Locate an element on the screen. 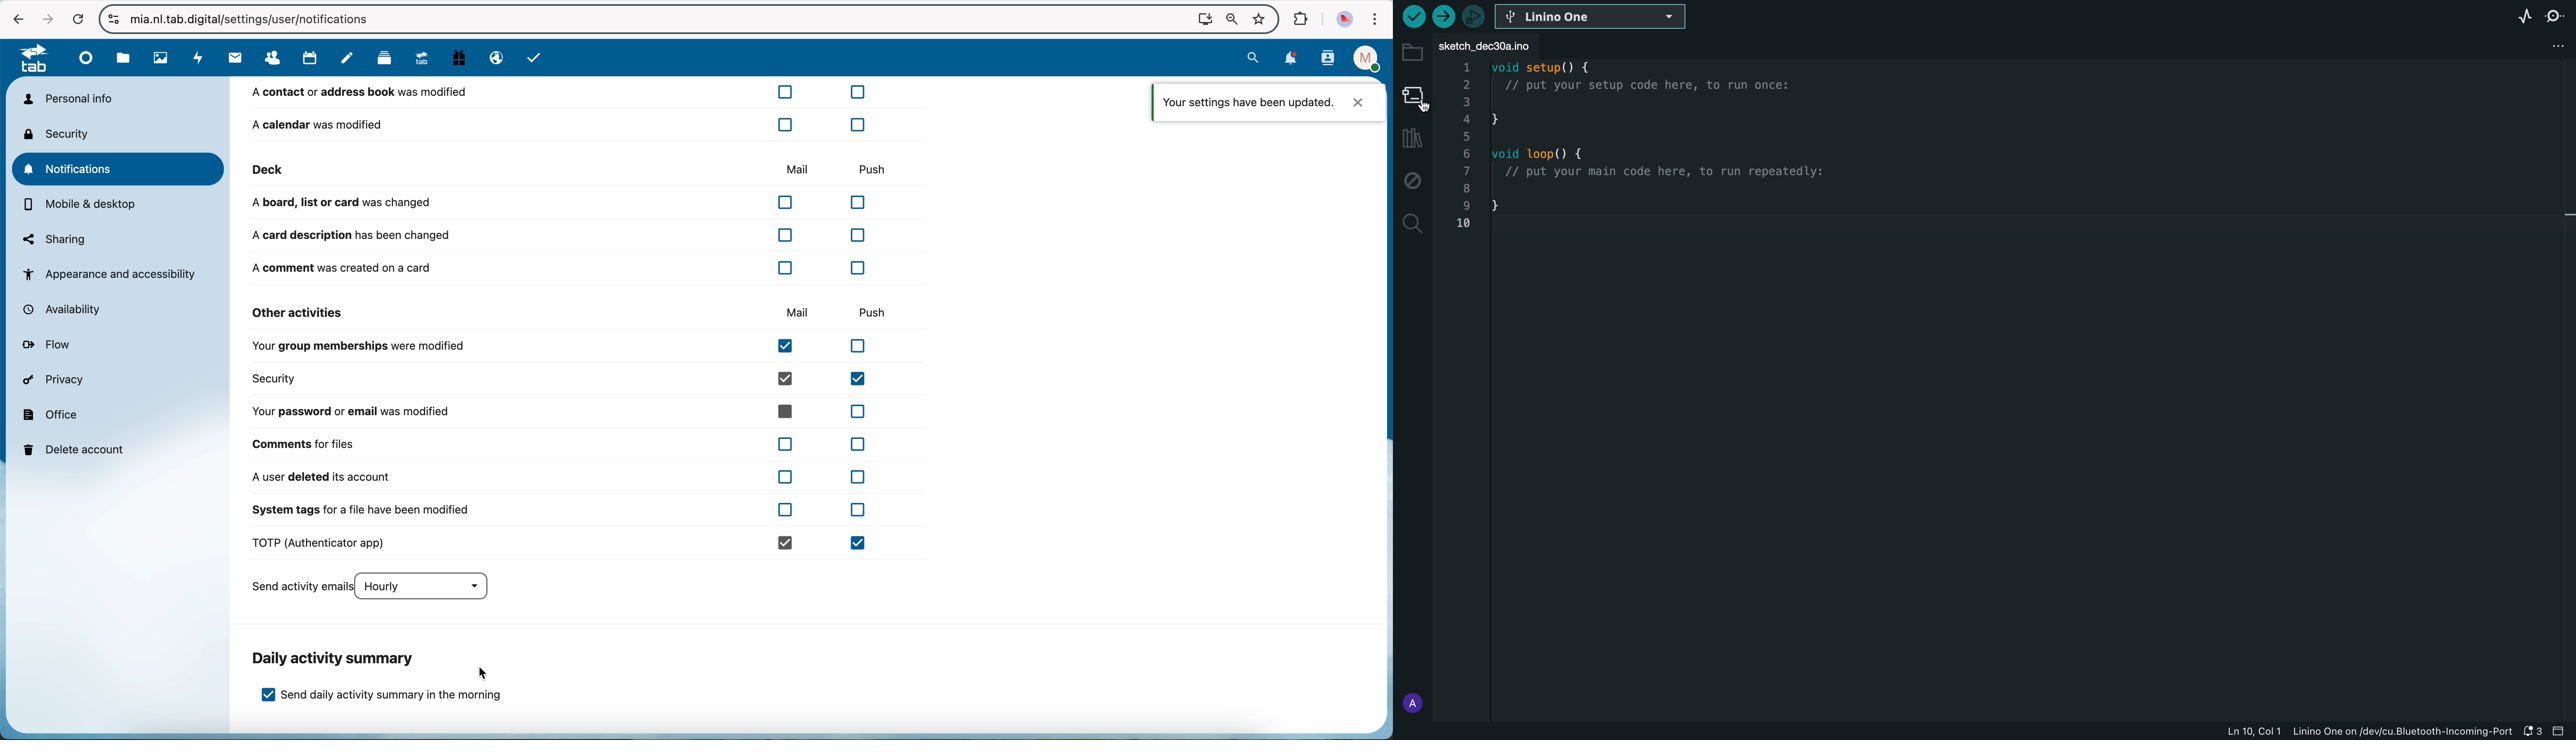  refresh the page is located at coordinates (78, 19).